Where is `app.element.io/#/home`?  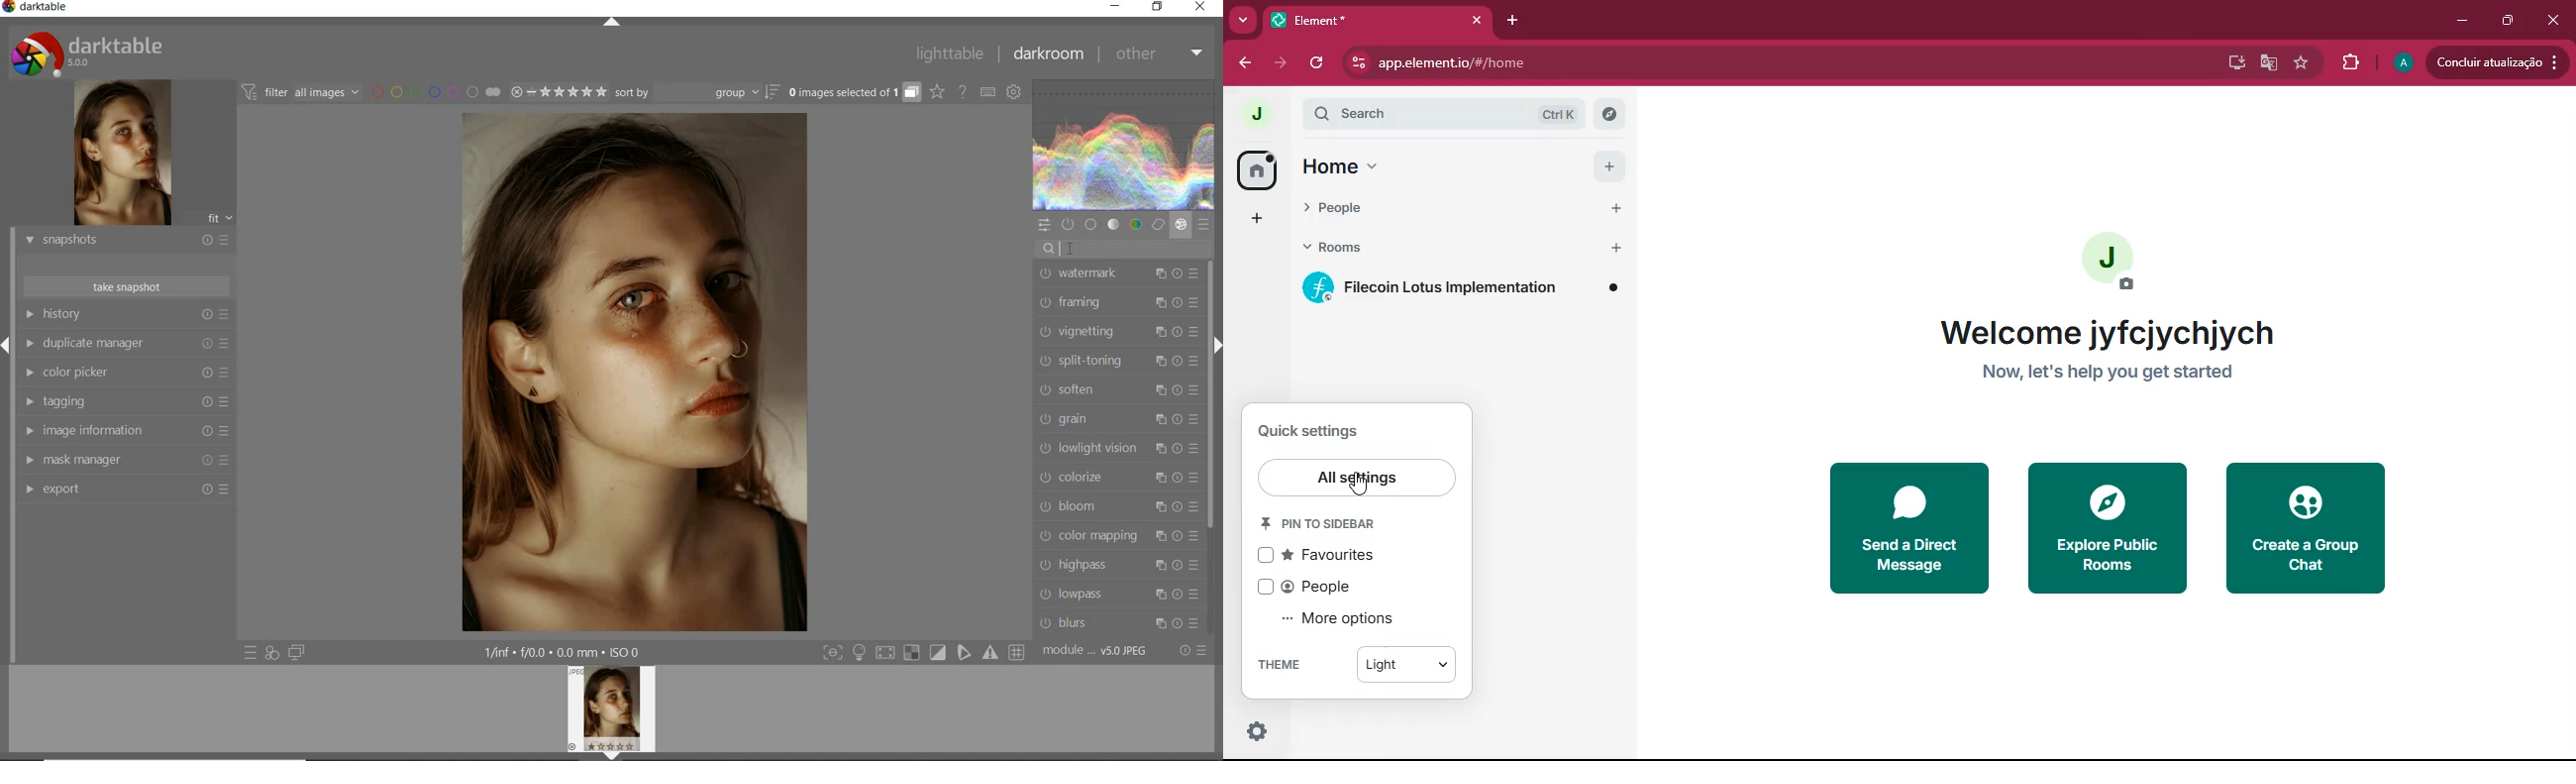
app.element.io/#/home is located at coordinates (1548, 63).